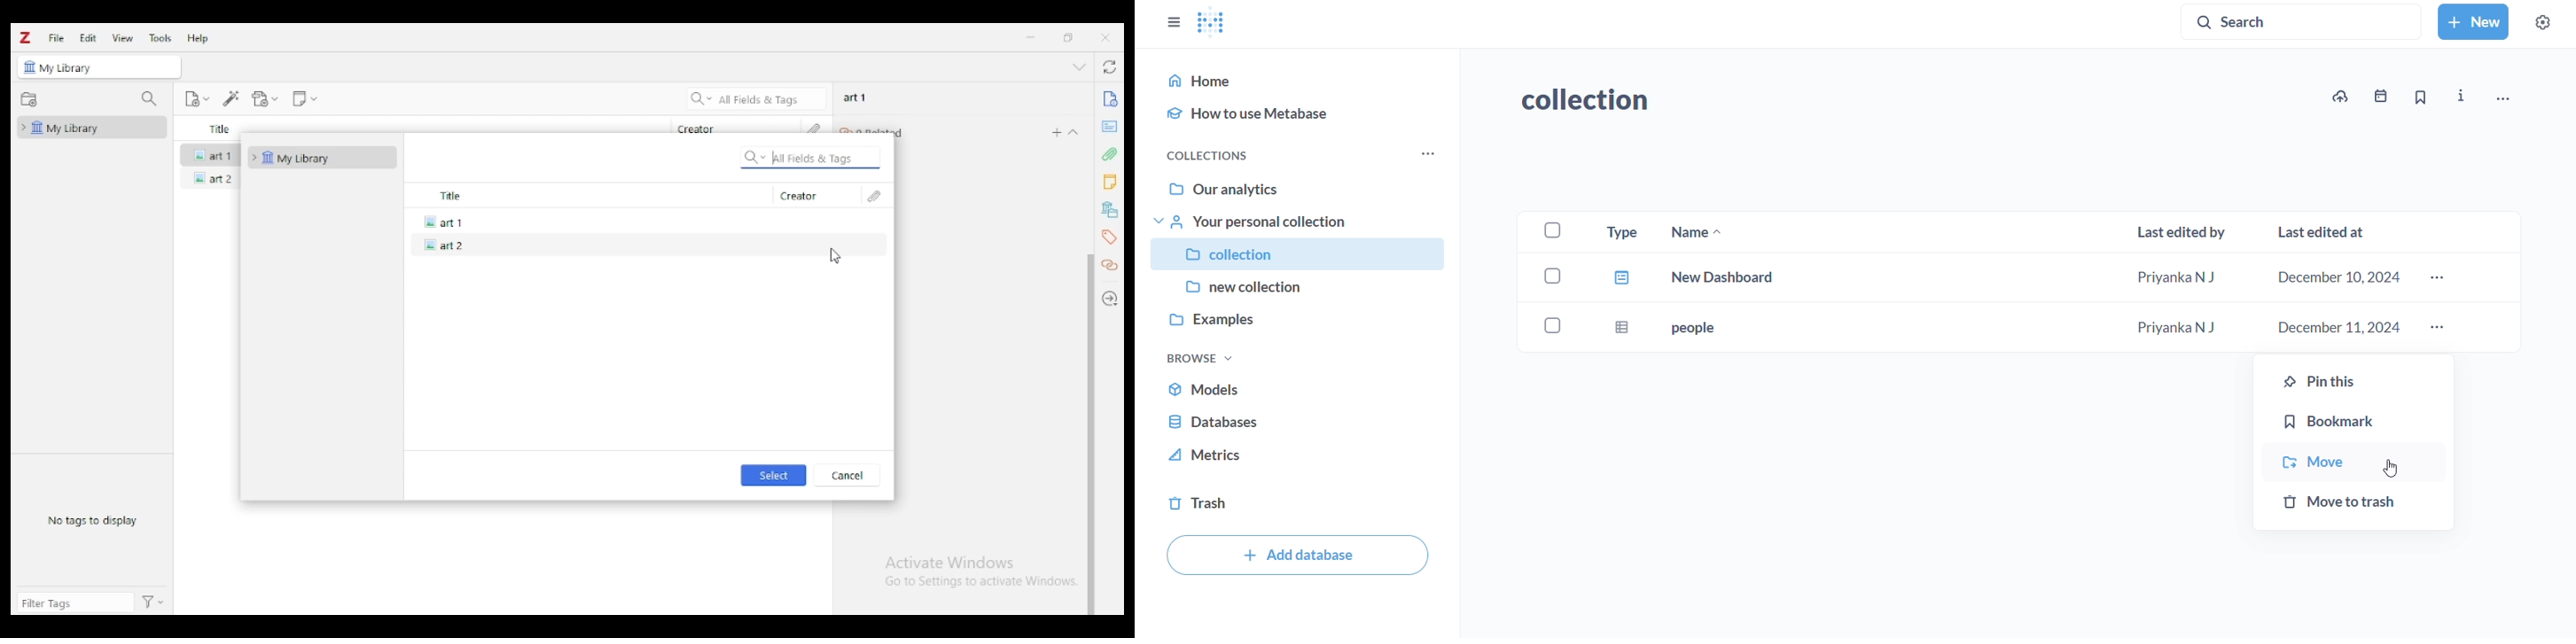 The width and height of the screenshot is (2576, 644). Describe the element at coordinates (1057, 132) in the screenshot. I see `add` at that location.